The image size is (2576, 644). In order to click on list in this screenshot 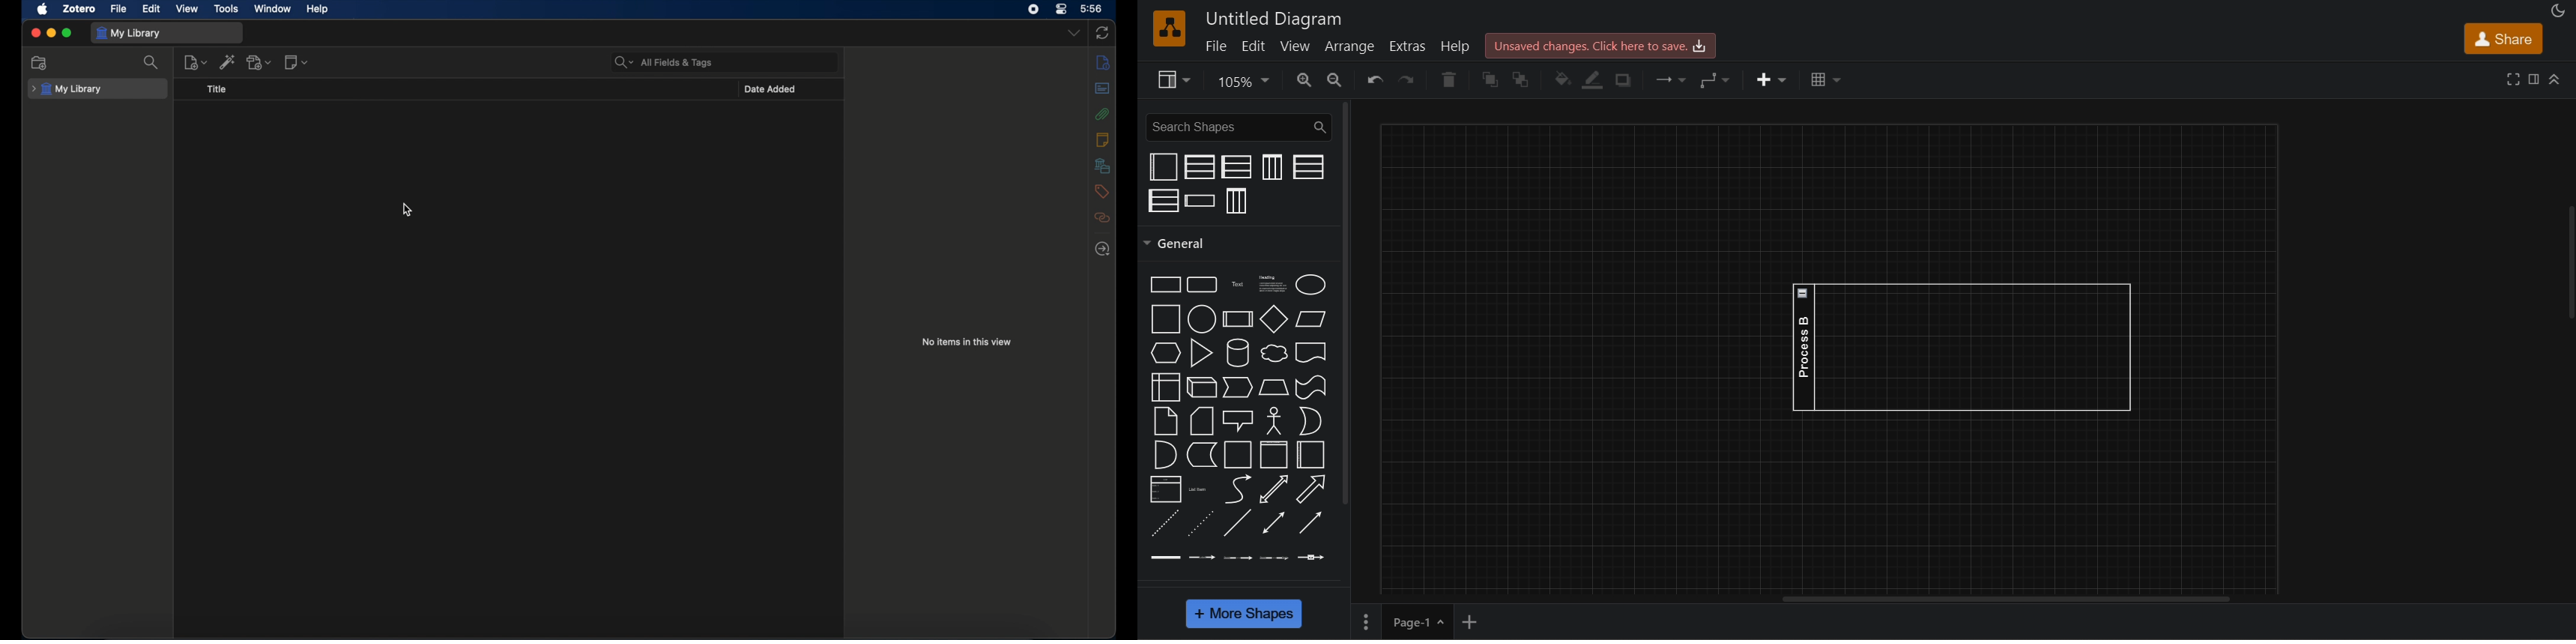, I will do `click(1165, 490)`.